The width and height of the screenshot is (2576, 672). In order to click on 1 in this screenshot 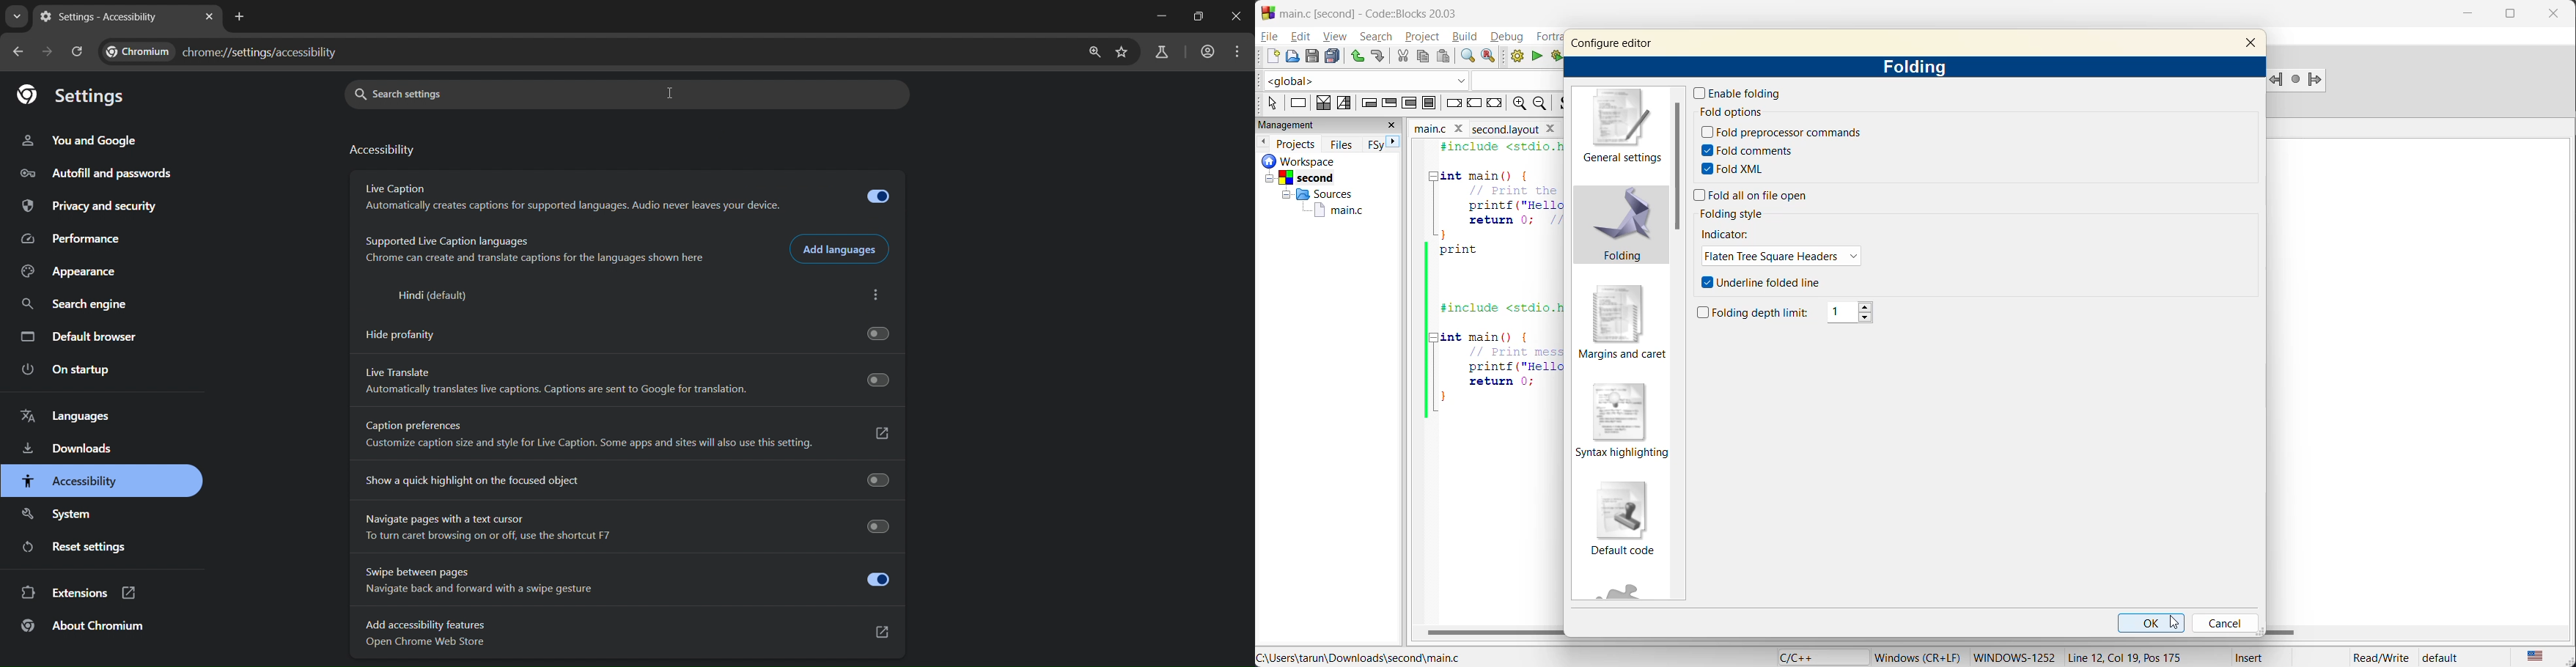, I will do `click(1858, 311)`.